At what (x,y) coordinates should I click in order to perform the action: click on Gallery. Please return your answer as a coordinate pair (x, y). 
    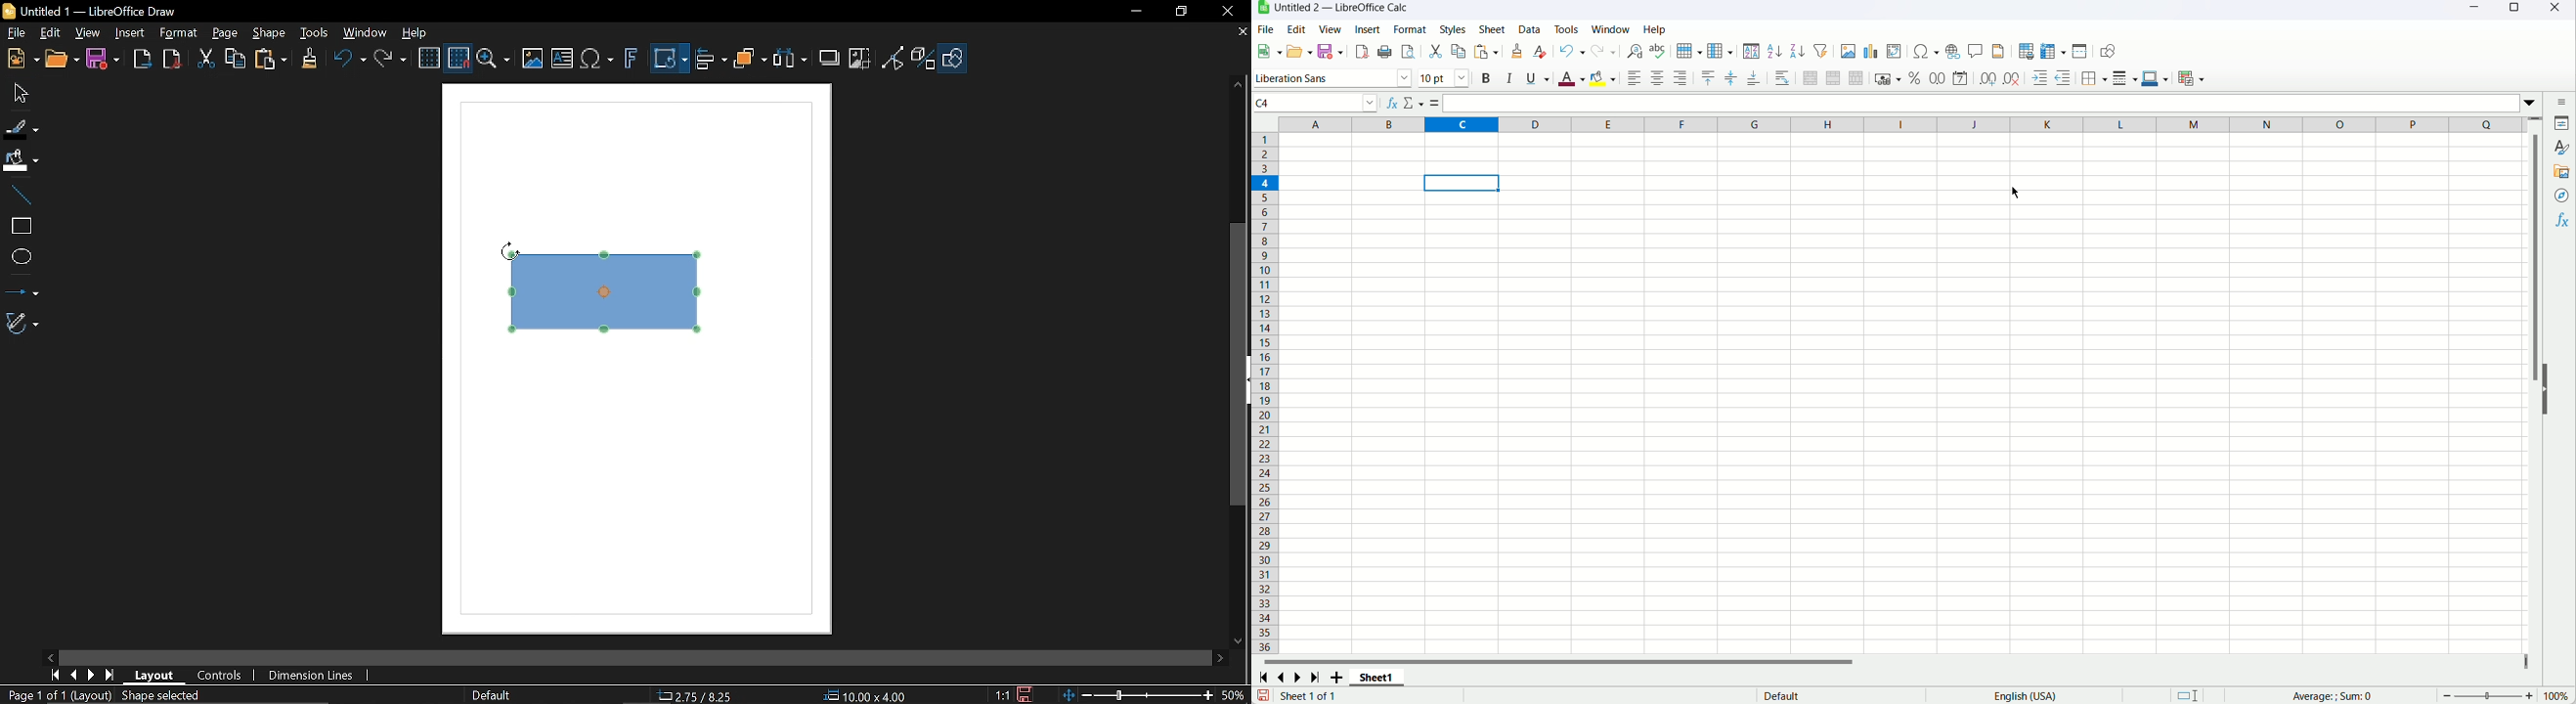
    Looking at the image, I should click on (2562, 170).